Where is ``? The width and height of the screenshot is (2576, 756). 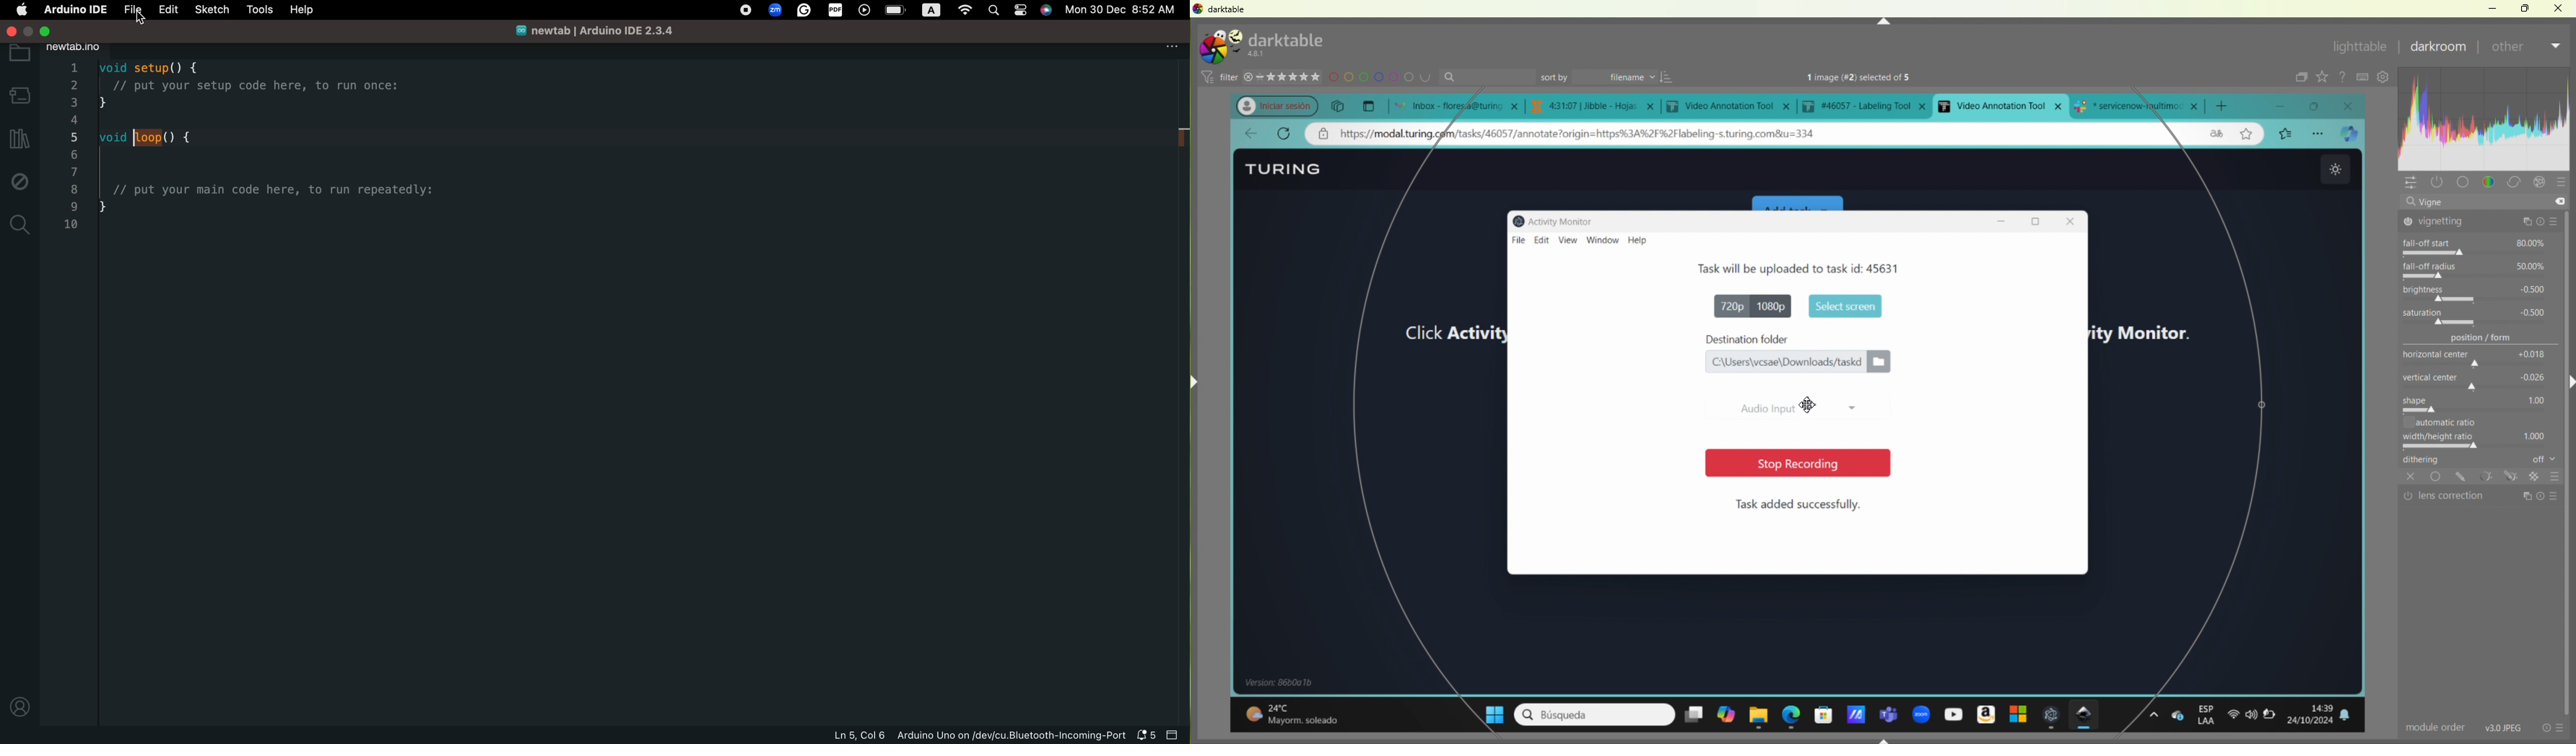  is located at coordinates (2334, 75).